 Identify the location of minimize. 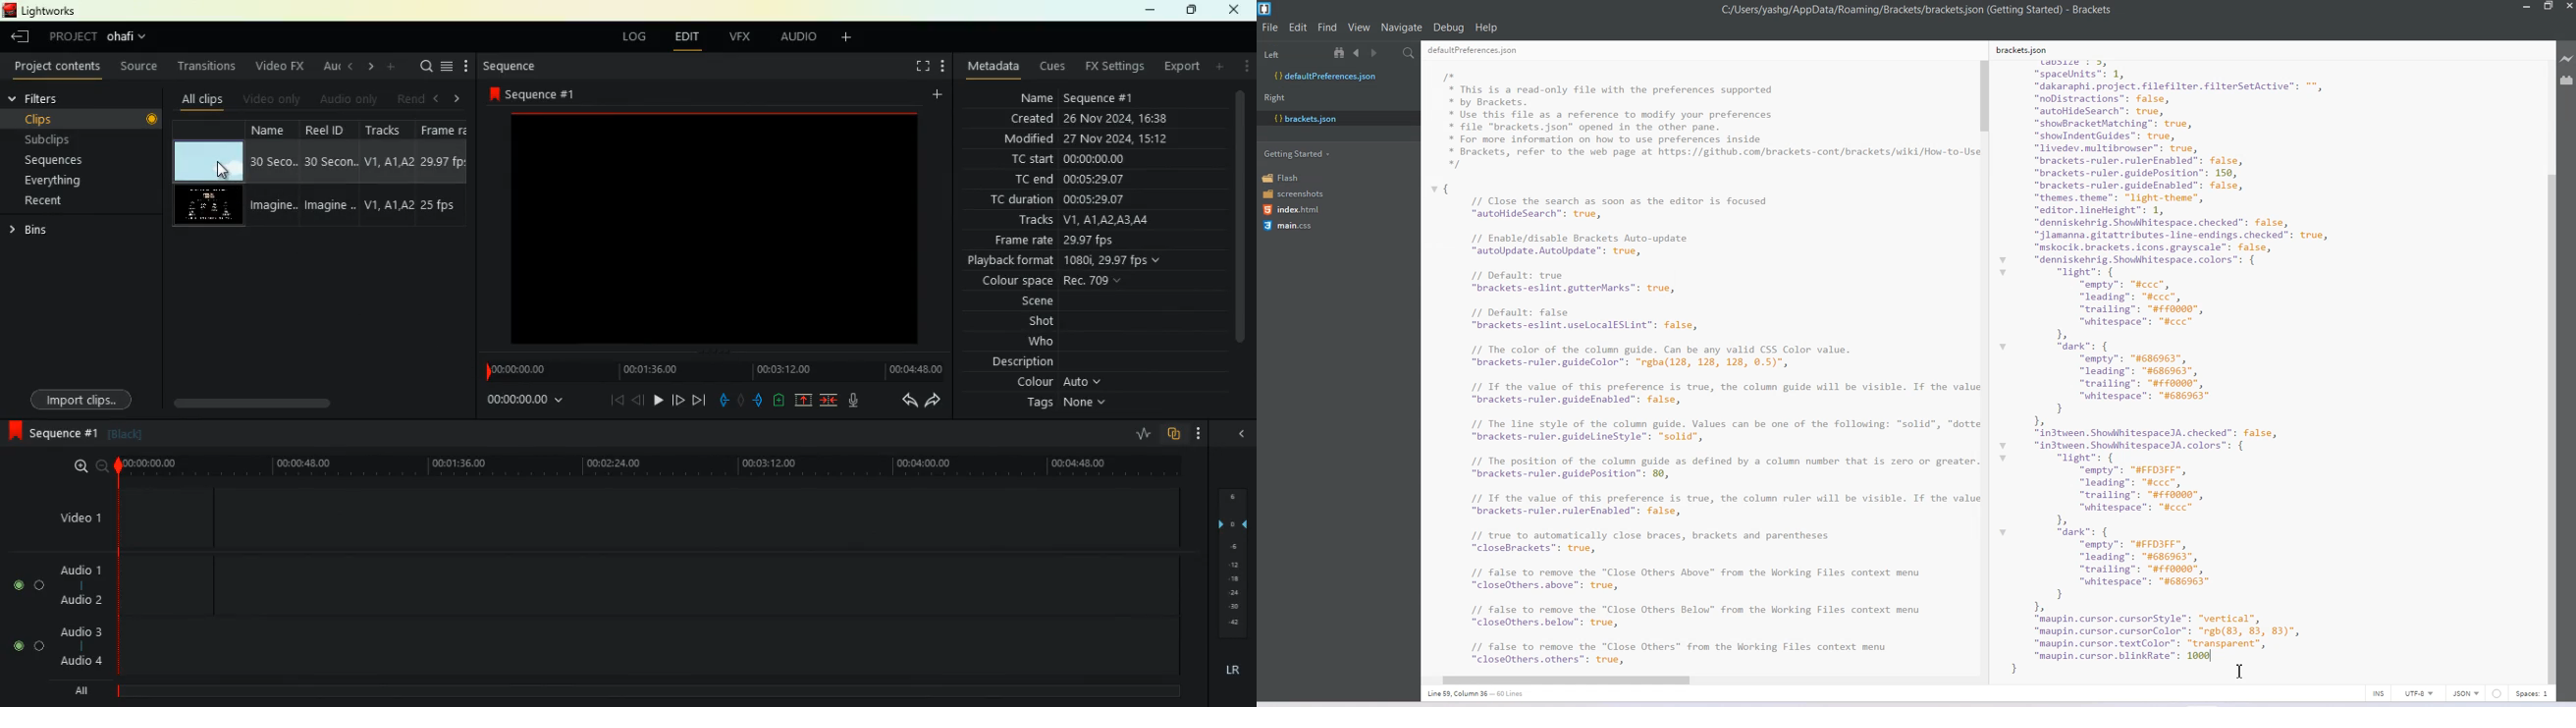
(1150, 10).